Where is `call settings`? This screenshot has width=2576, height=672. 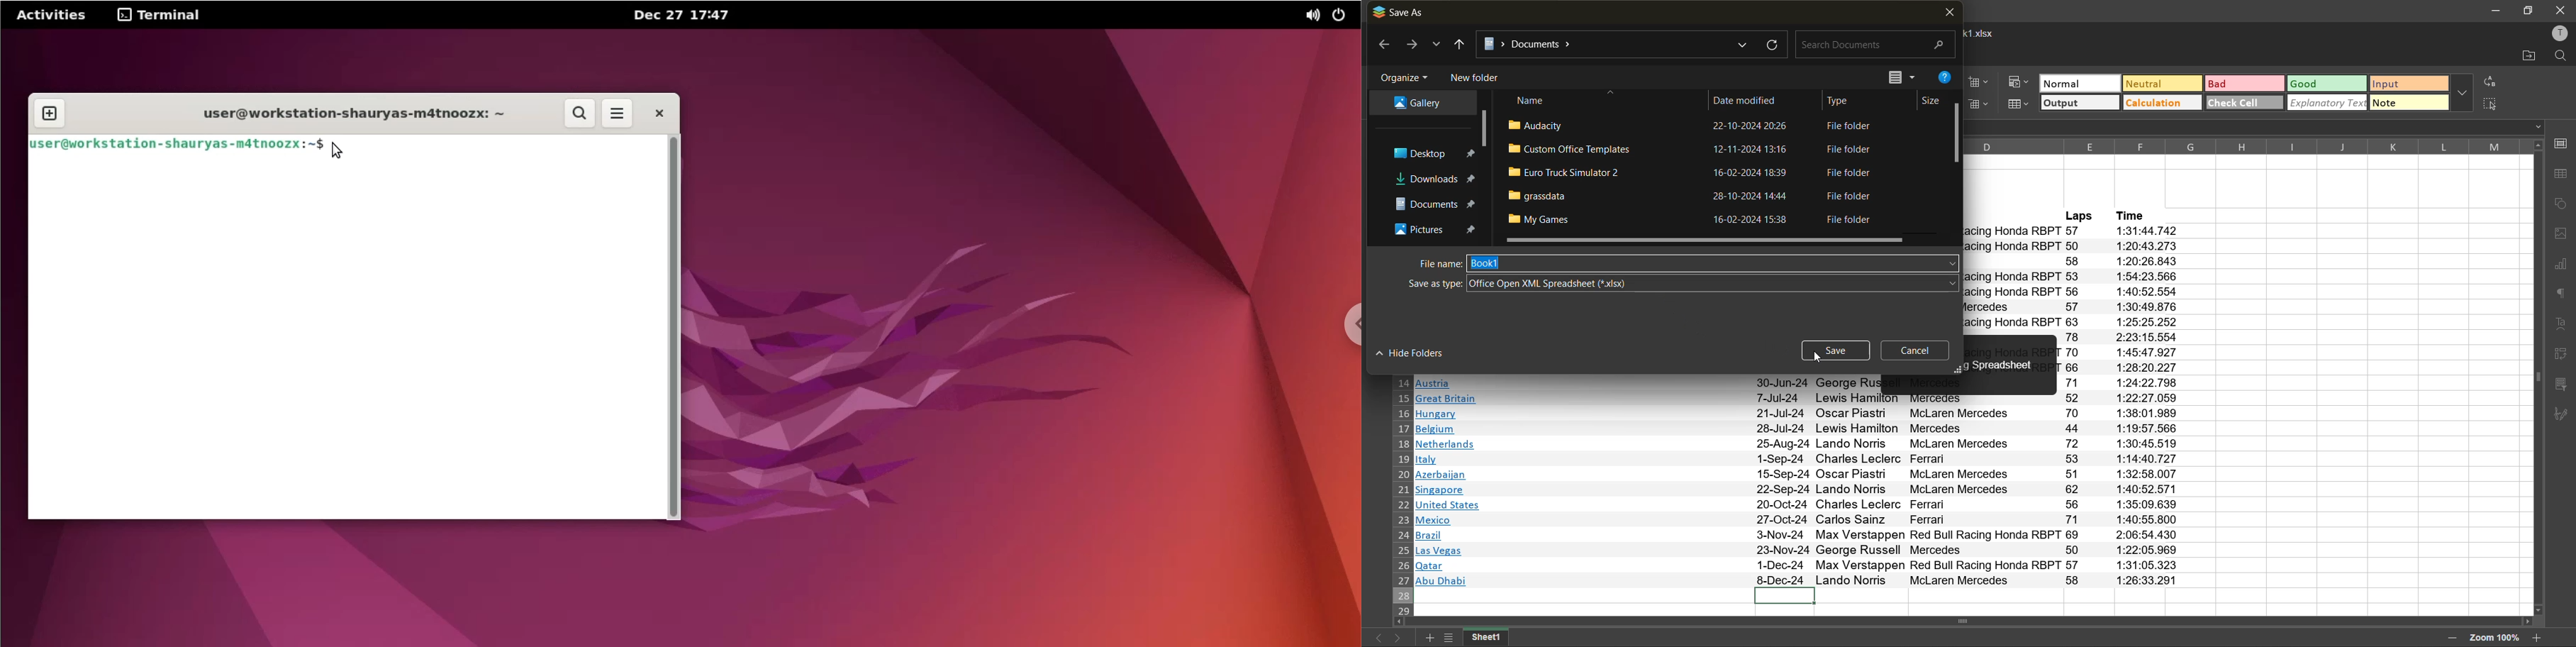
call settings is located at coordinates (2564, 142).